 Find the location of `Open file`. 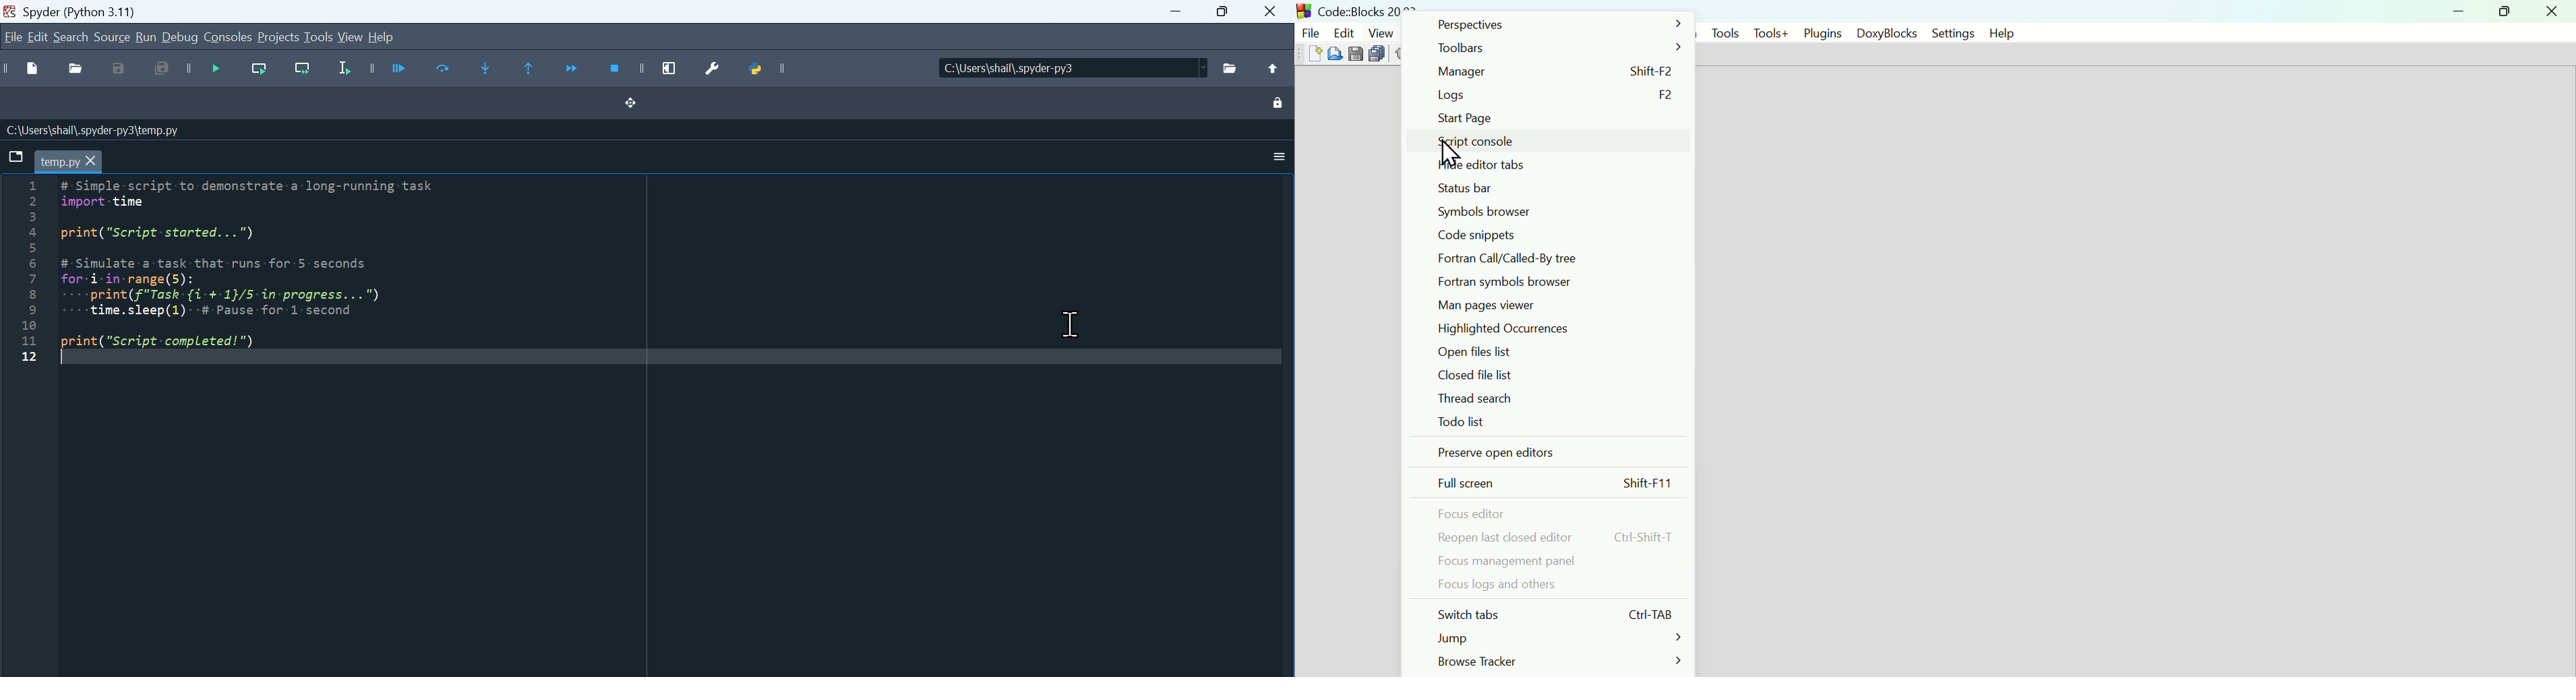

Open file is located at coordinates (76, 68).